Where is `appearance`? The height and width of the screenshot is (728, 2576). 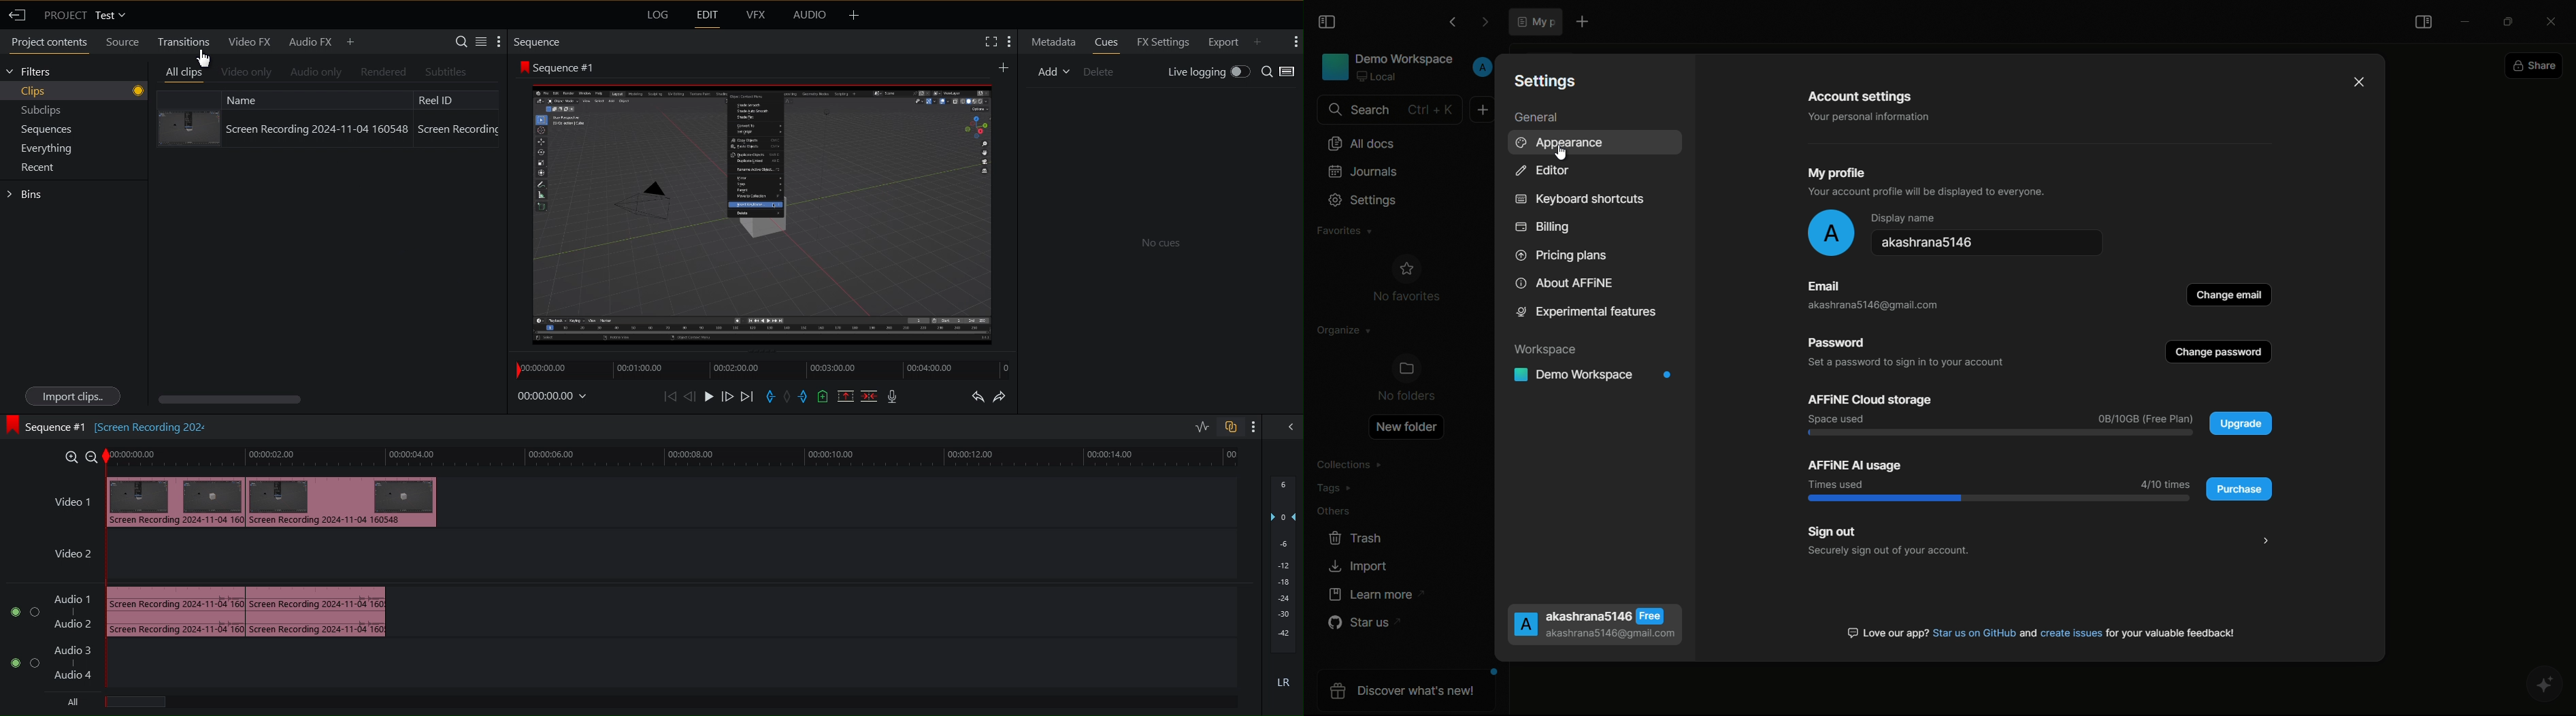
appearance is located at coordinates (1563, 143).